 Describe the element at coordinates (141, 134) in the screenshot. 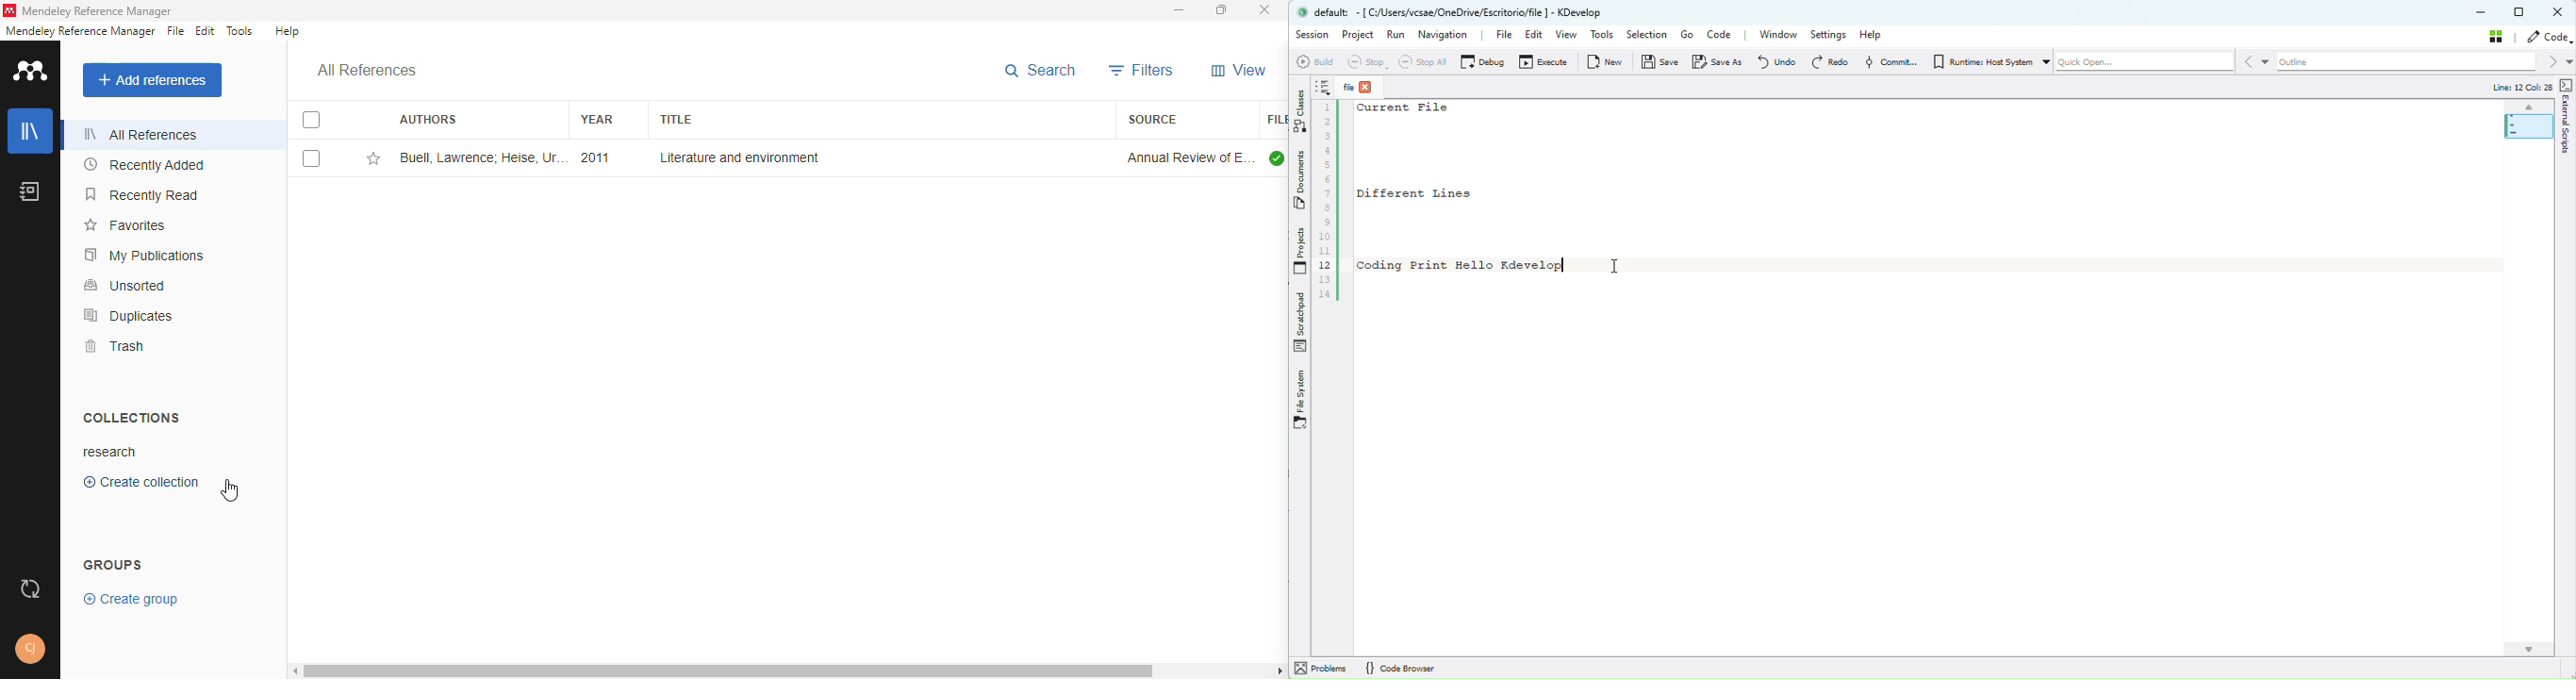

I see `all references` at that location.